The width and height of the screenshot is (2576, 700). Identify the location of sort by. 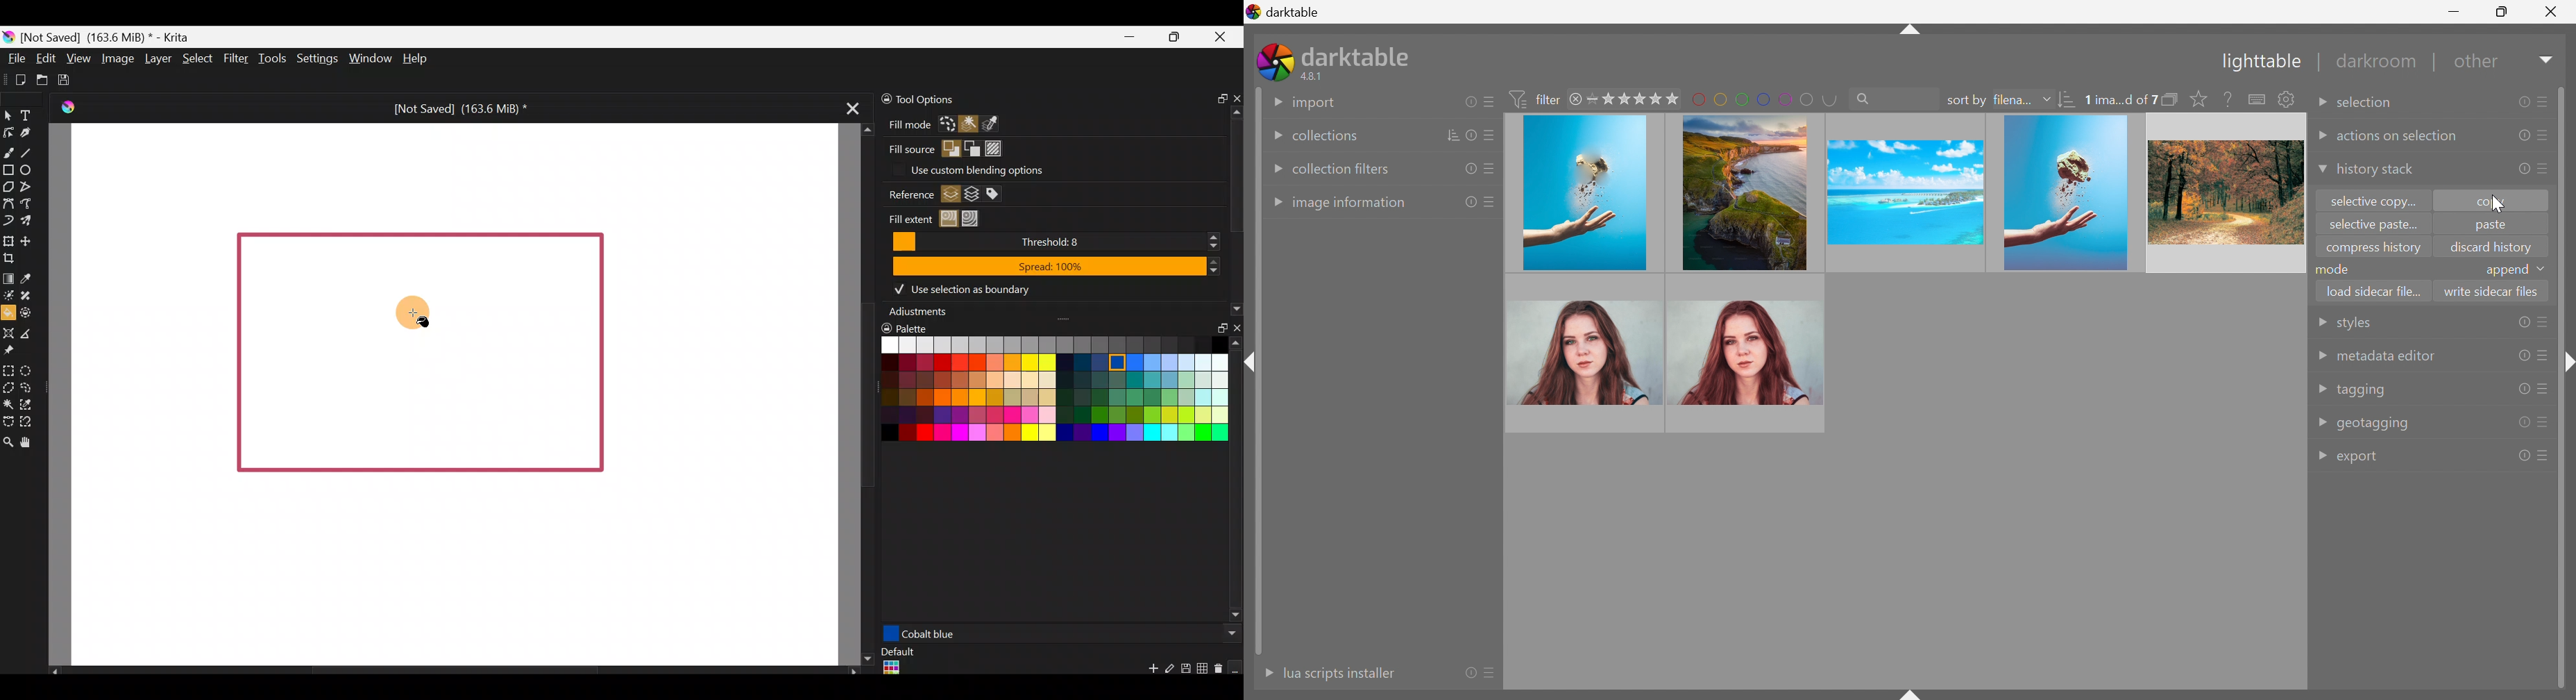
(1965, 101).